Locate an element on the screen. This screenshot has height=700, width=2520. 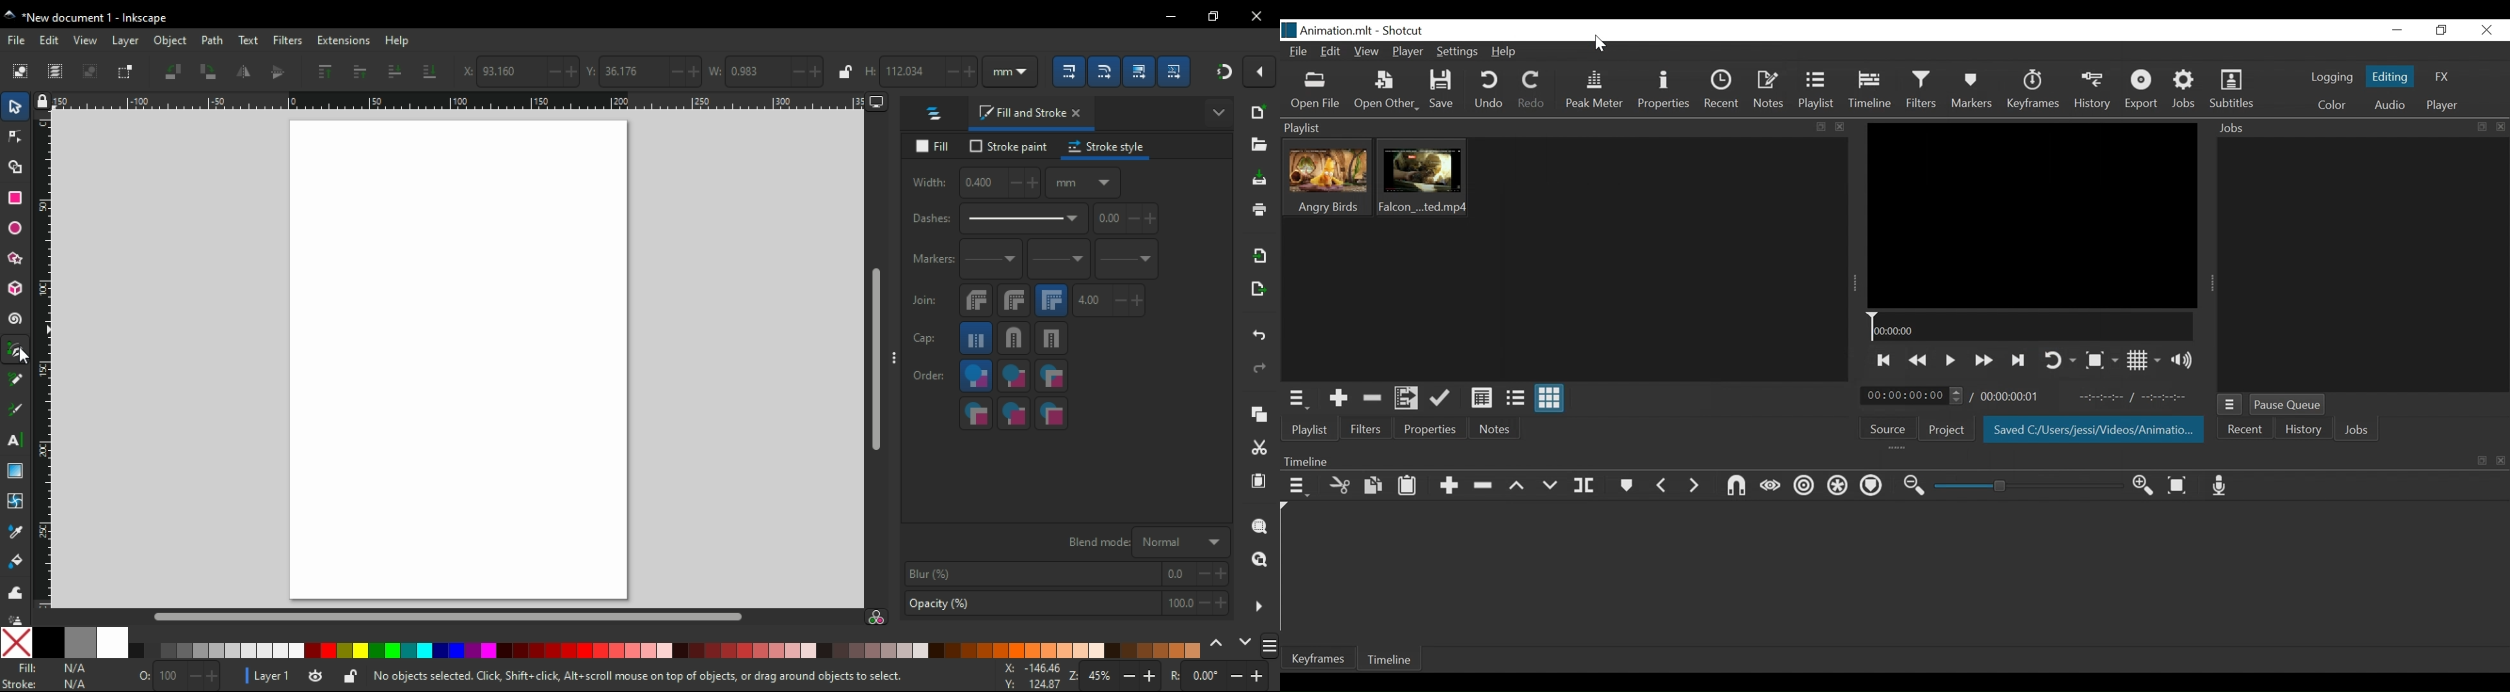
Timeline is located at coordinates (2032, 327).